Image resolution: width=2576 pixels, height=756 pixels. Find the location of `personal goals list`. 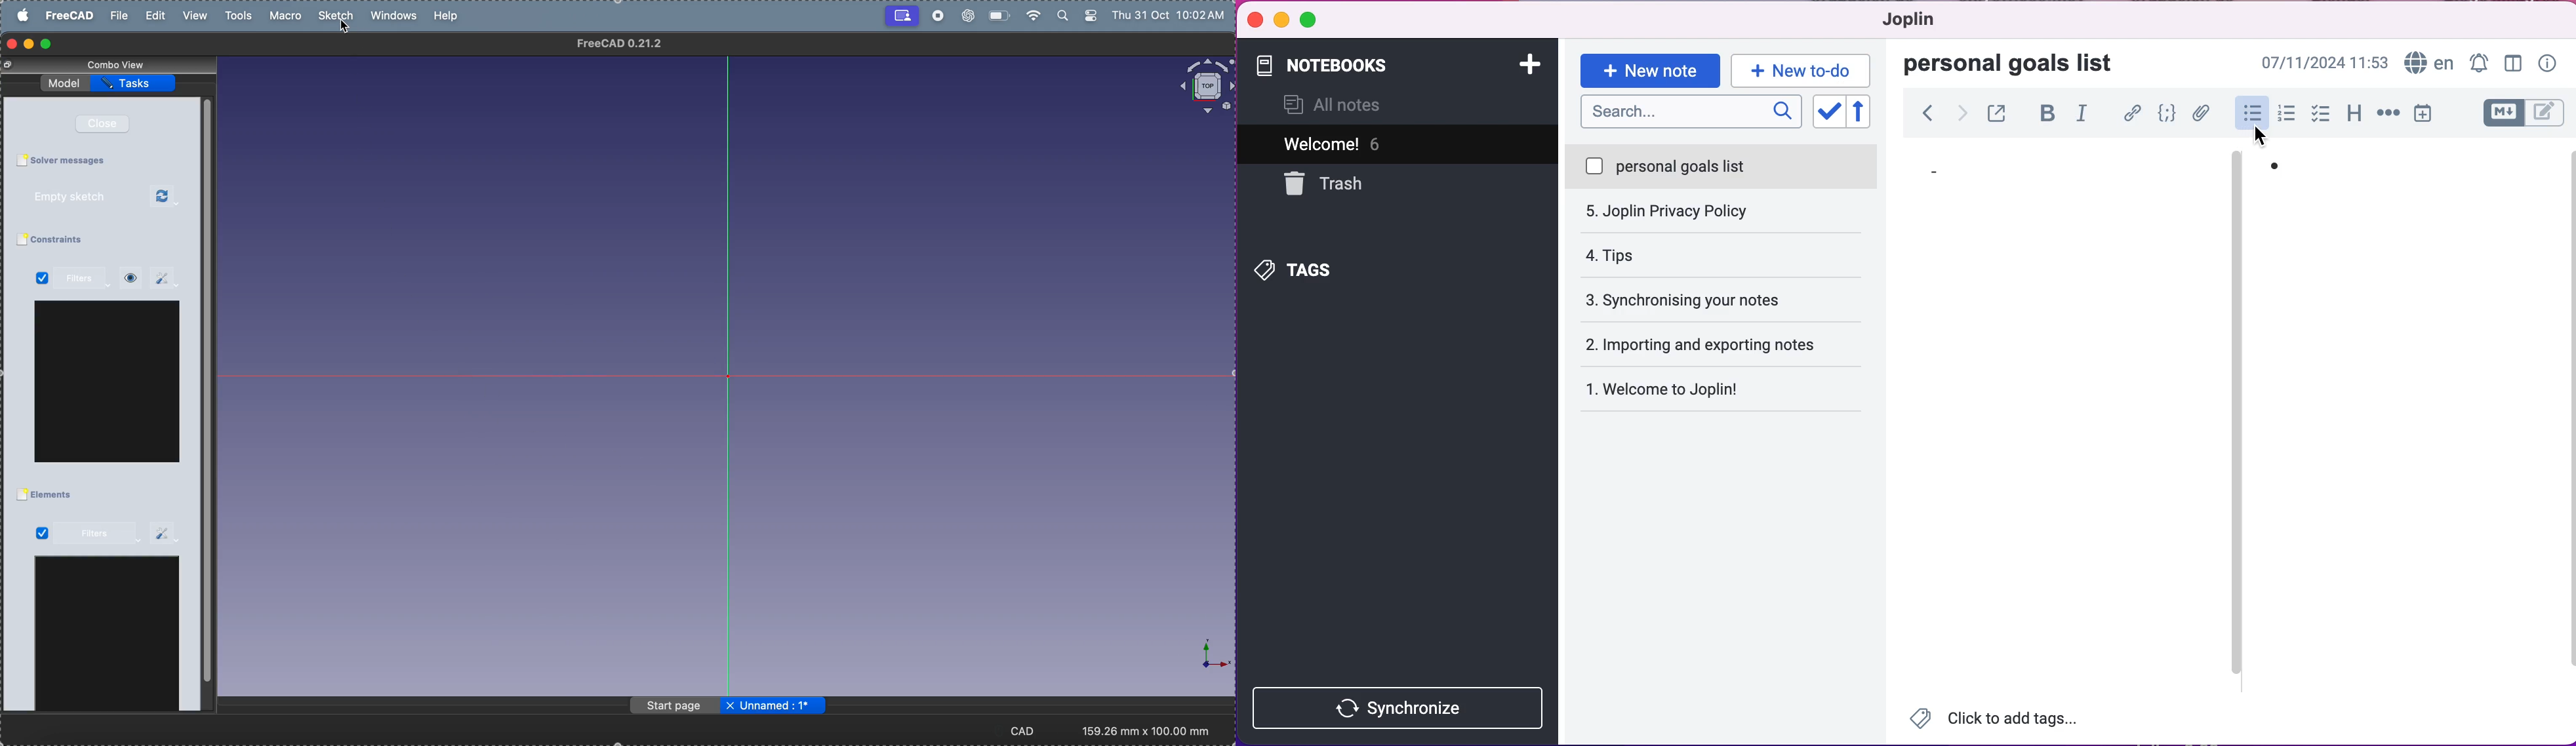

personal goals list is located at coordinates (2017, 64).